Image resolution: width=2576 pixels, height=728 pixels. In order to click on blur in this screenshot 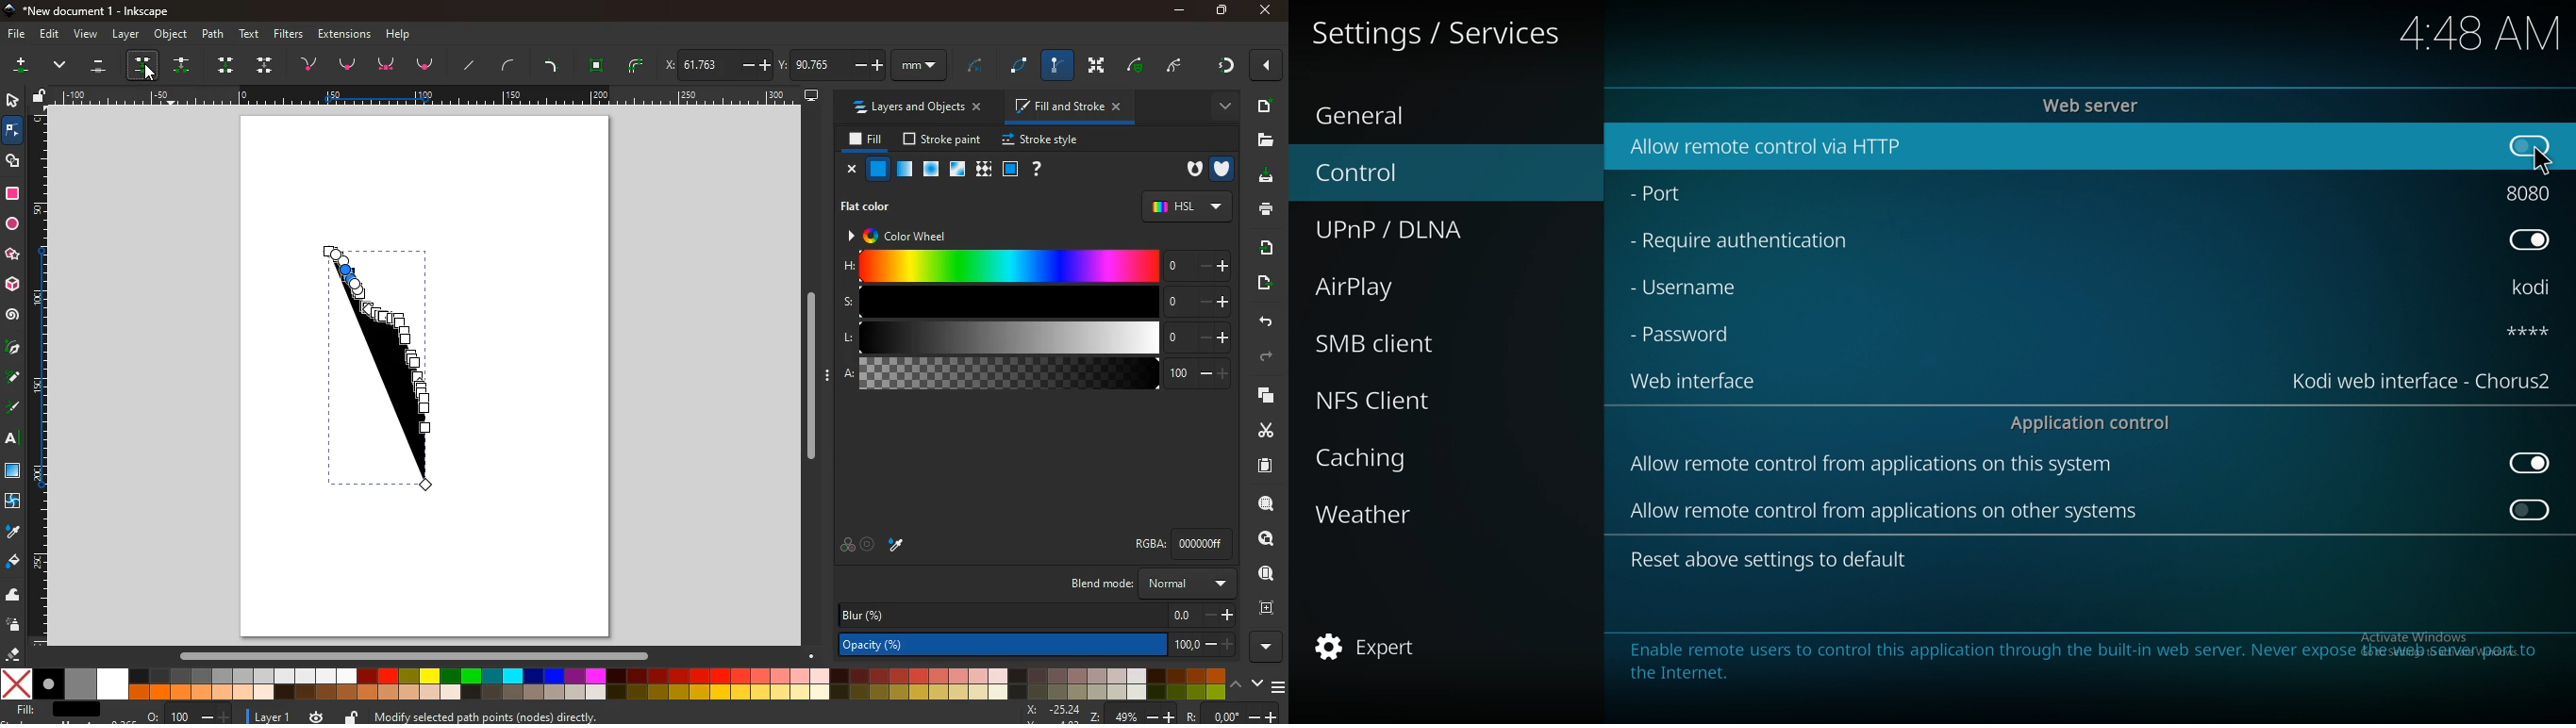, I will do `click(1037, 616)`.